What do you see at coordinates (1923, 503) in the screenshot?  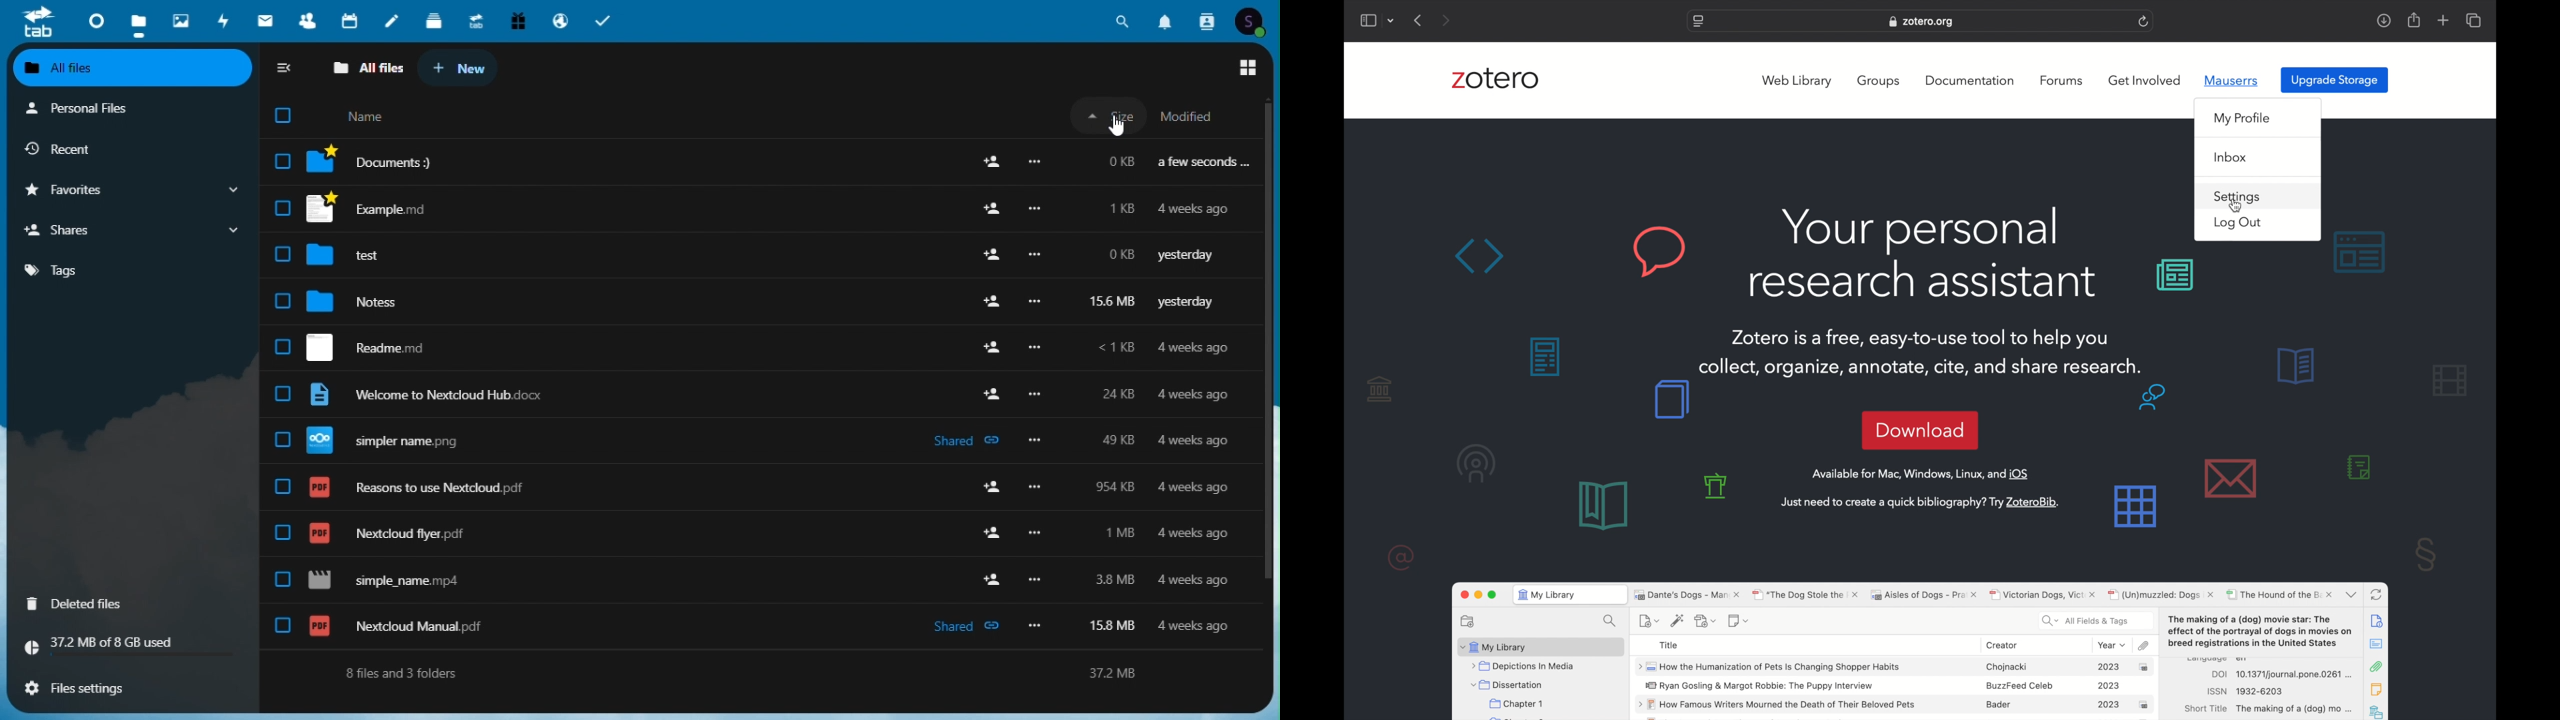 I see `Just need to create a quick bibliography? Try zoterobib` at bounding box center [1923, 503].